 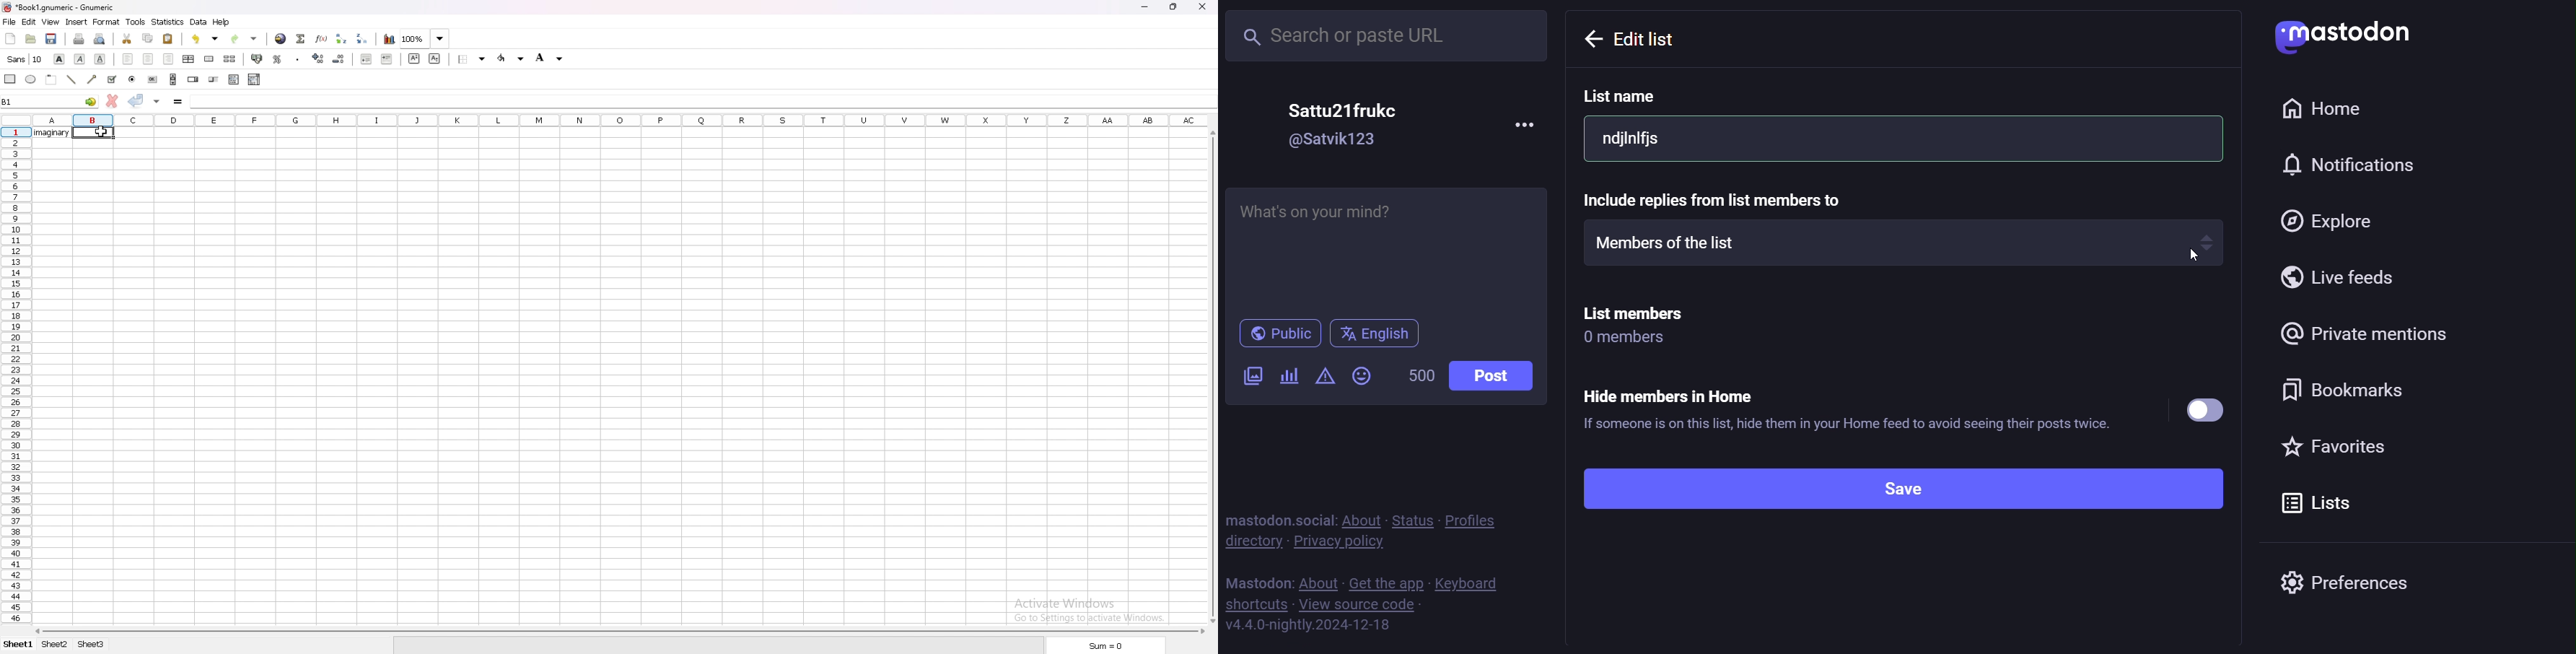 What do you see at coordinates (156, 102) in the screenshot?
I see `accept changes in all cells` at bounding box center [156, 102].